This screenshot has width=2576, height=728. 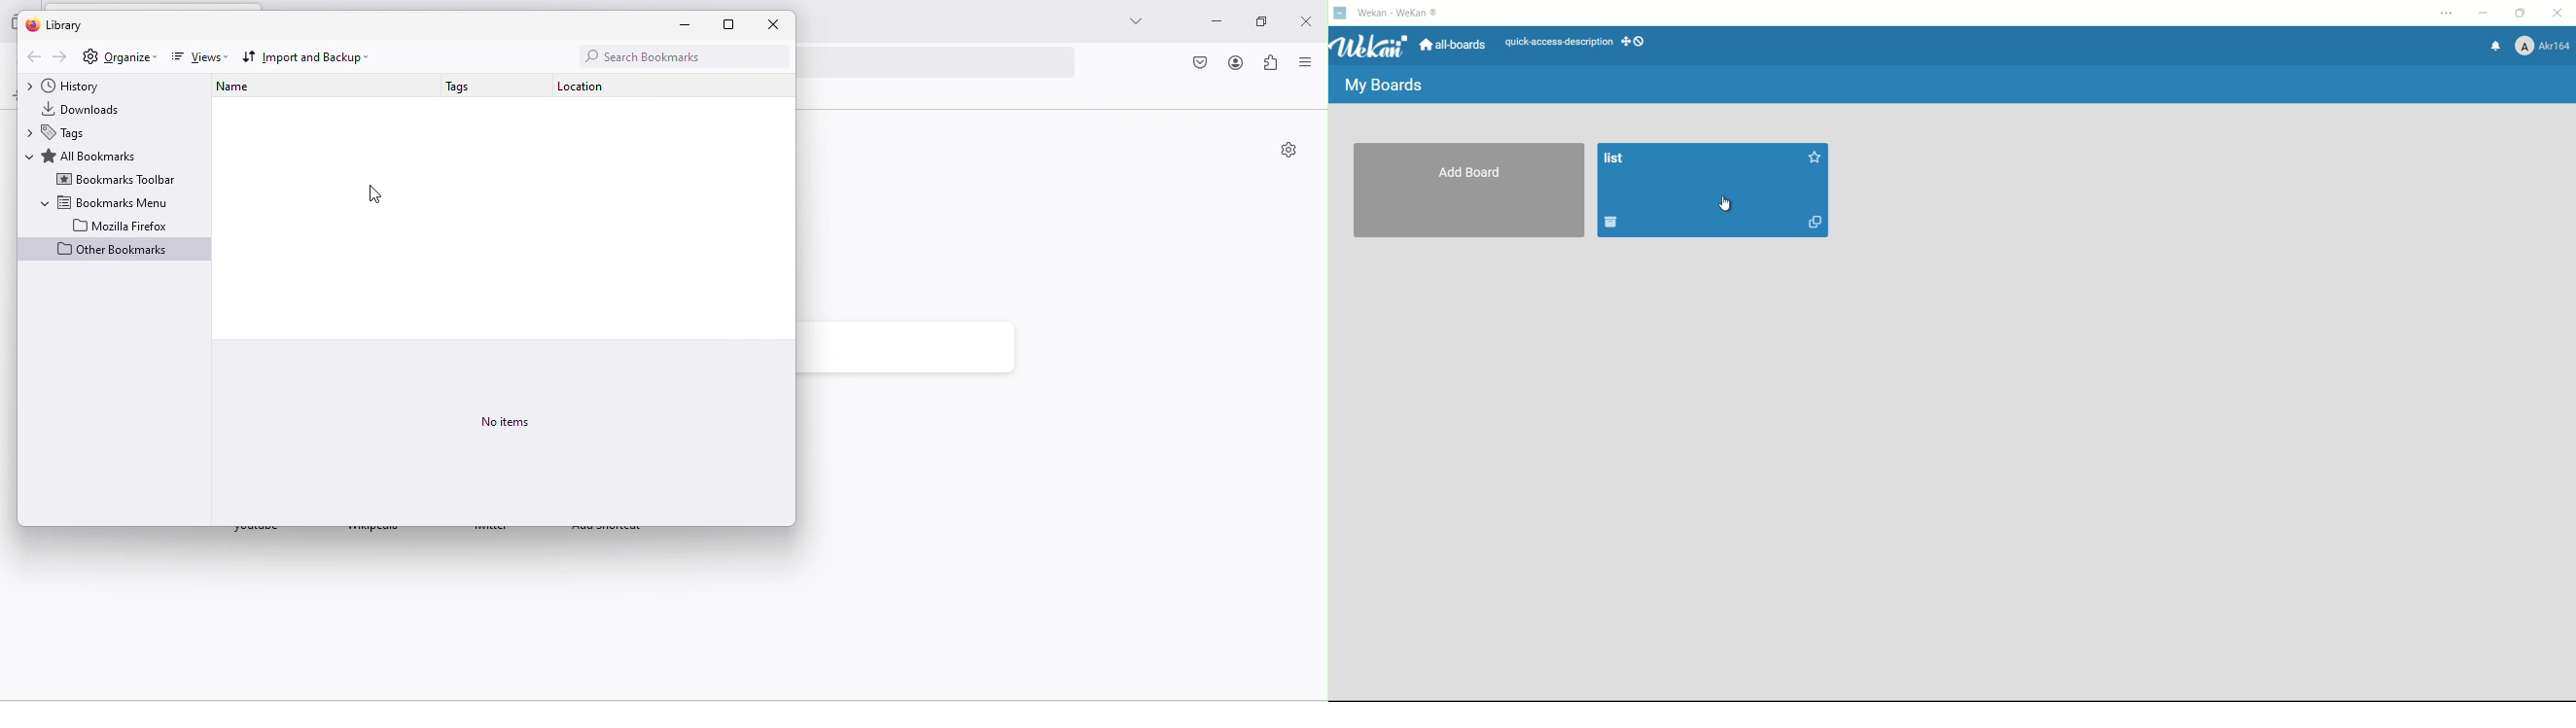 What do you see at coordinates (309, 56) in the screenshot?
I see `import and backup` at bounding box center [309, 56].